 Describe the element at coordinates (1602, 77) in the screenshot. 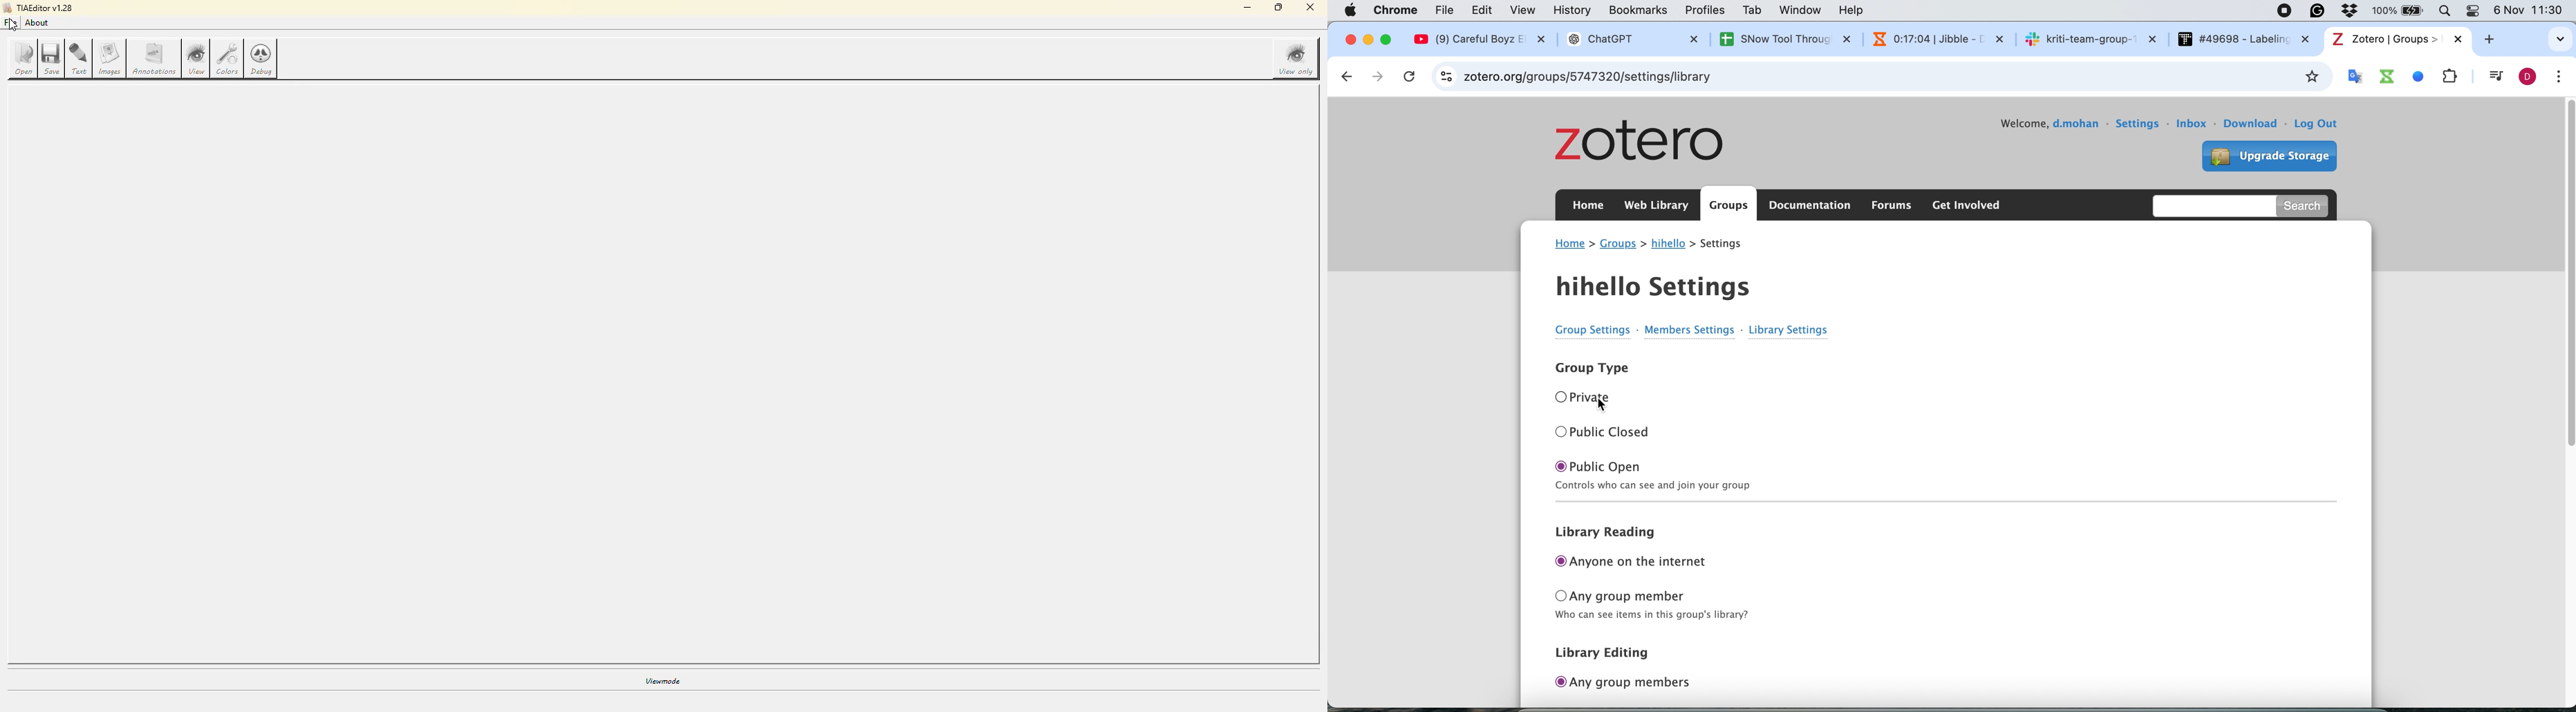

I see `zotero.org/groups/5747320/hihello` at that location.